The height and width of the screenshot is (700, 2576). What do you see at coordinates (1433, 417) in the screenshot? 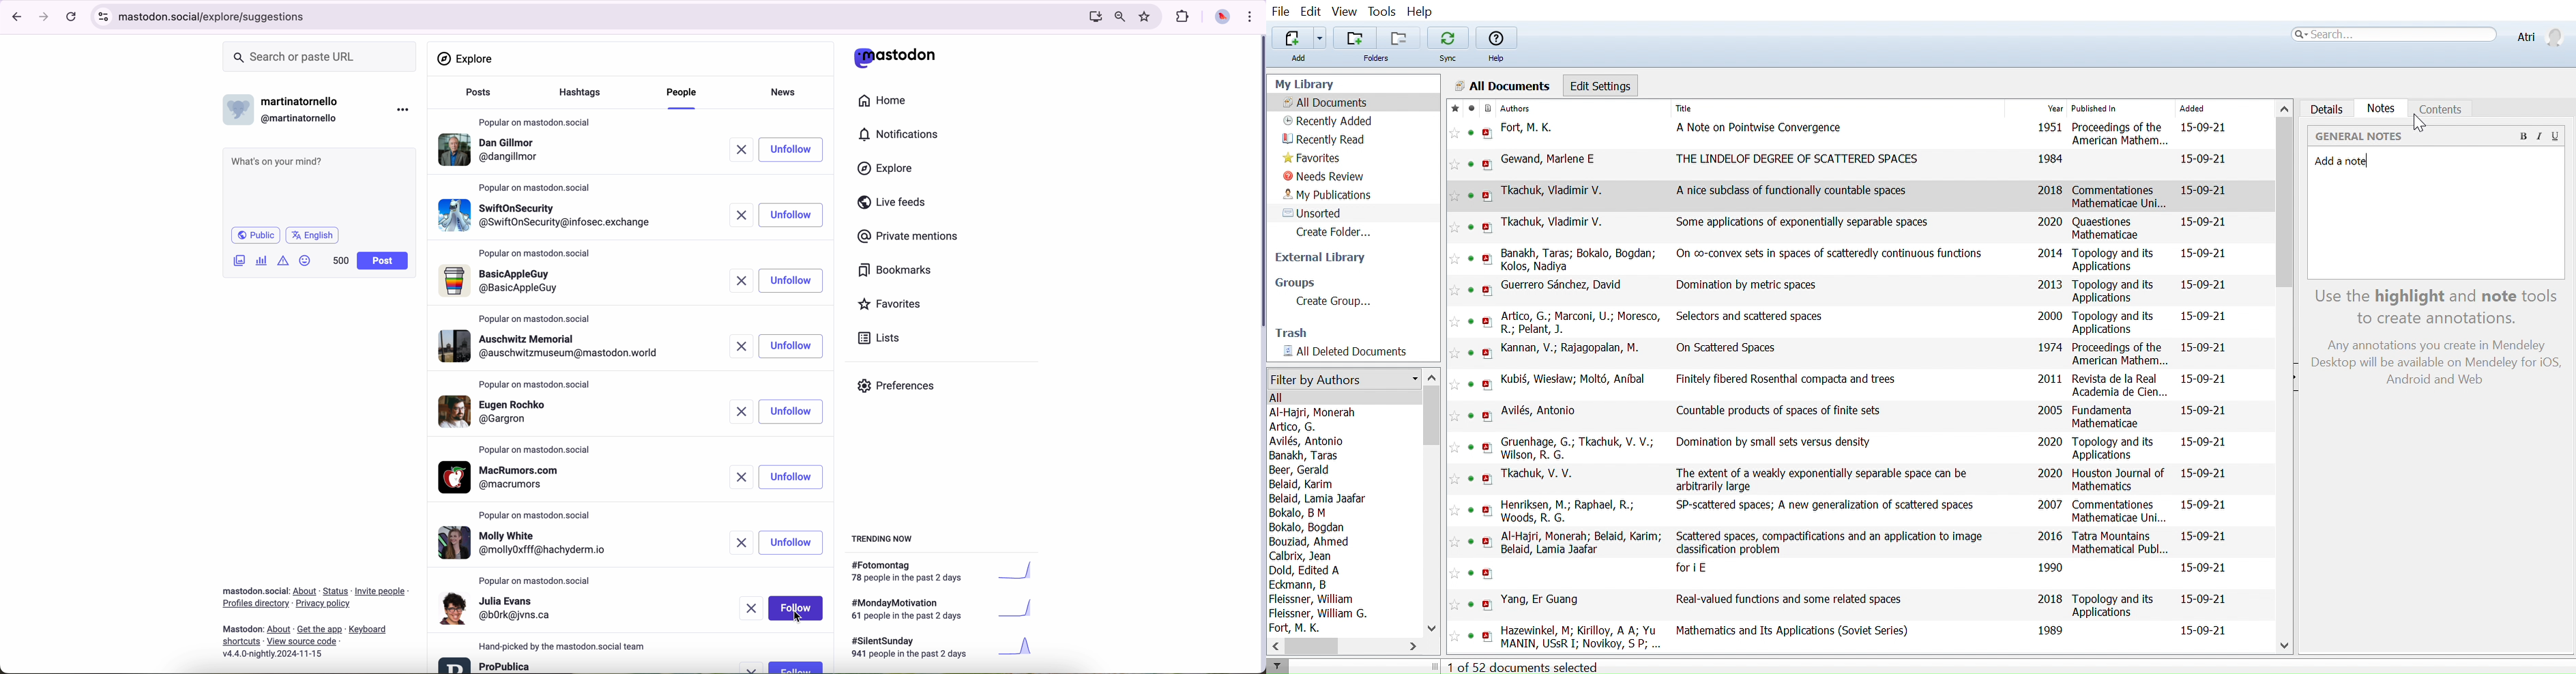
I see `Vertical scrollbar for filter by authors` at bounding box center [1433, 417].